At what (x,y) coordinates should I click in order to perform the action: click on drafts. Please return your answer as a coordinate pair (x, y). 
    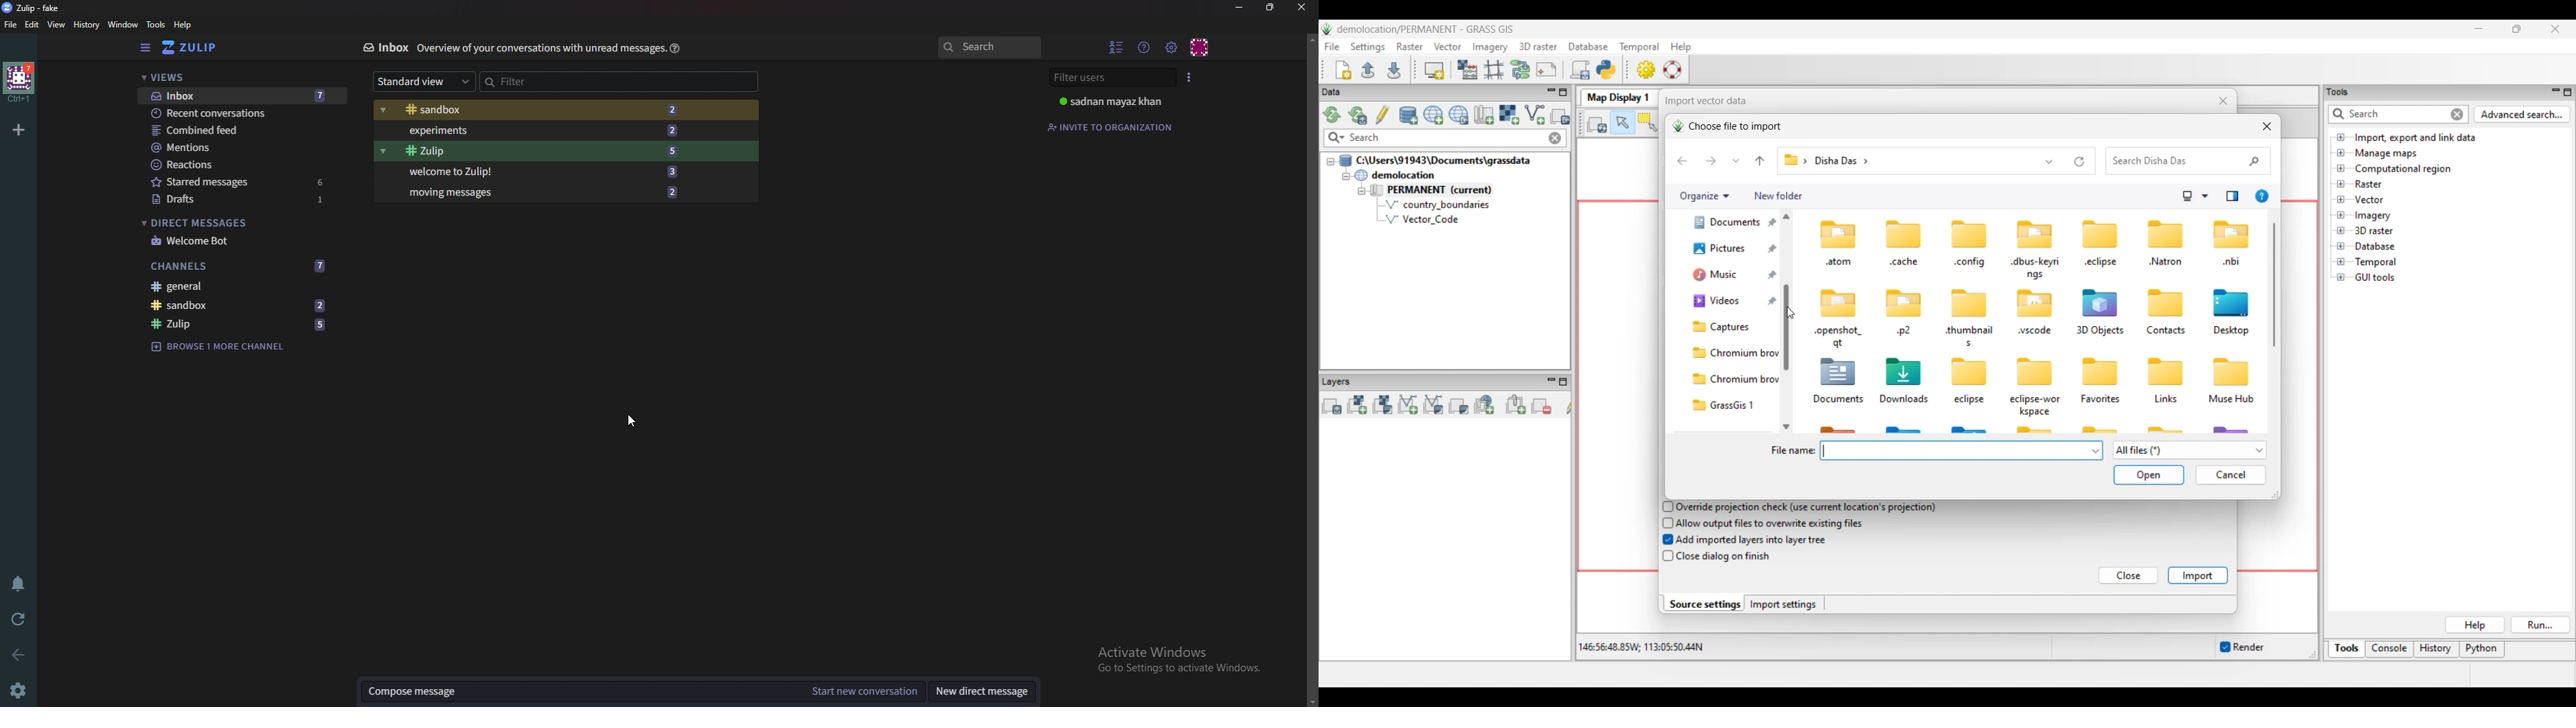
    Looking at the image, I should click on (246, 199).